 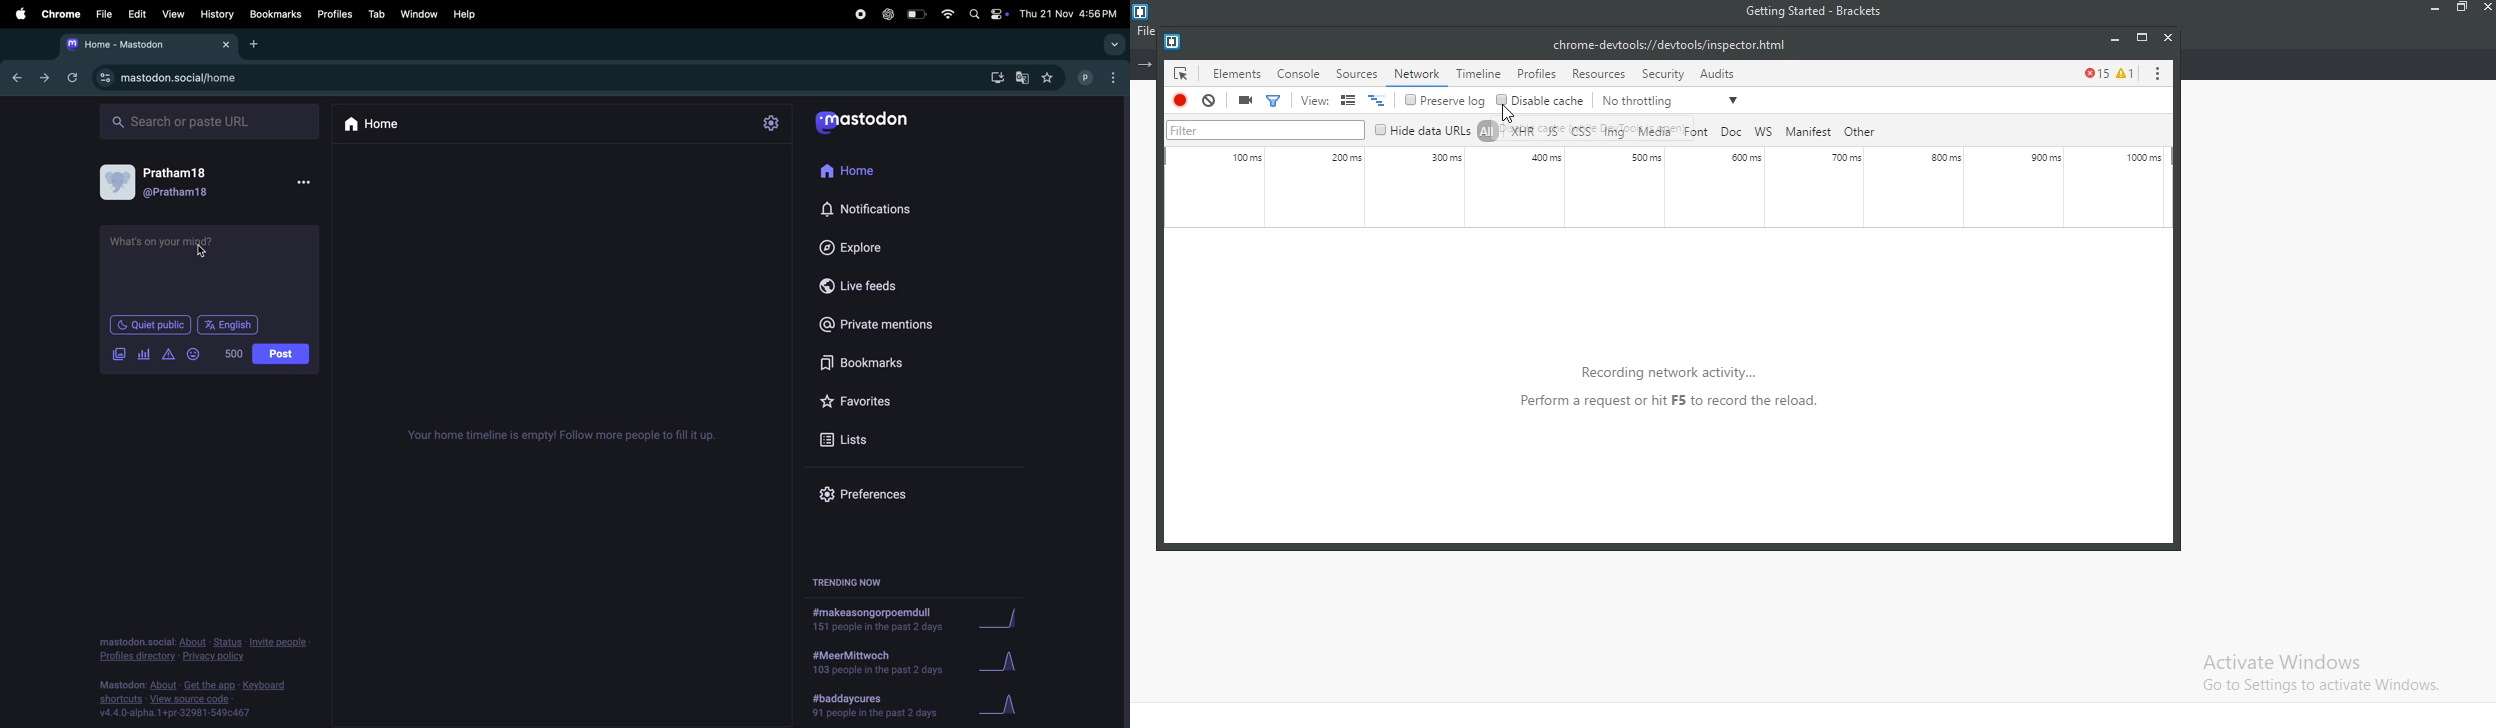 What do you see at coordinates (1183, 100) in the screenshot?
I see `stop` at bounding box center [1183, 100].